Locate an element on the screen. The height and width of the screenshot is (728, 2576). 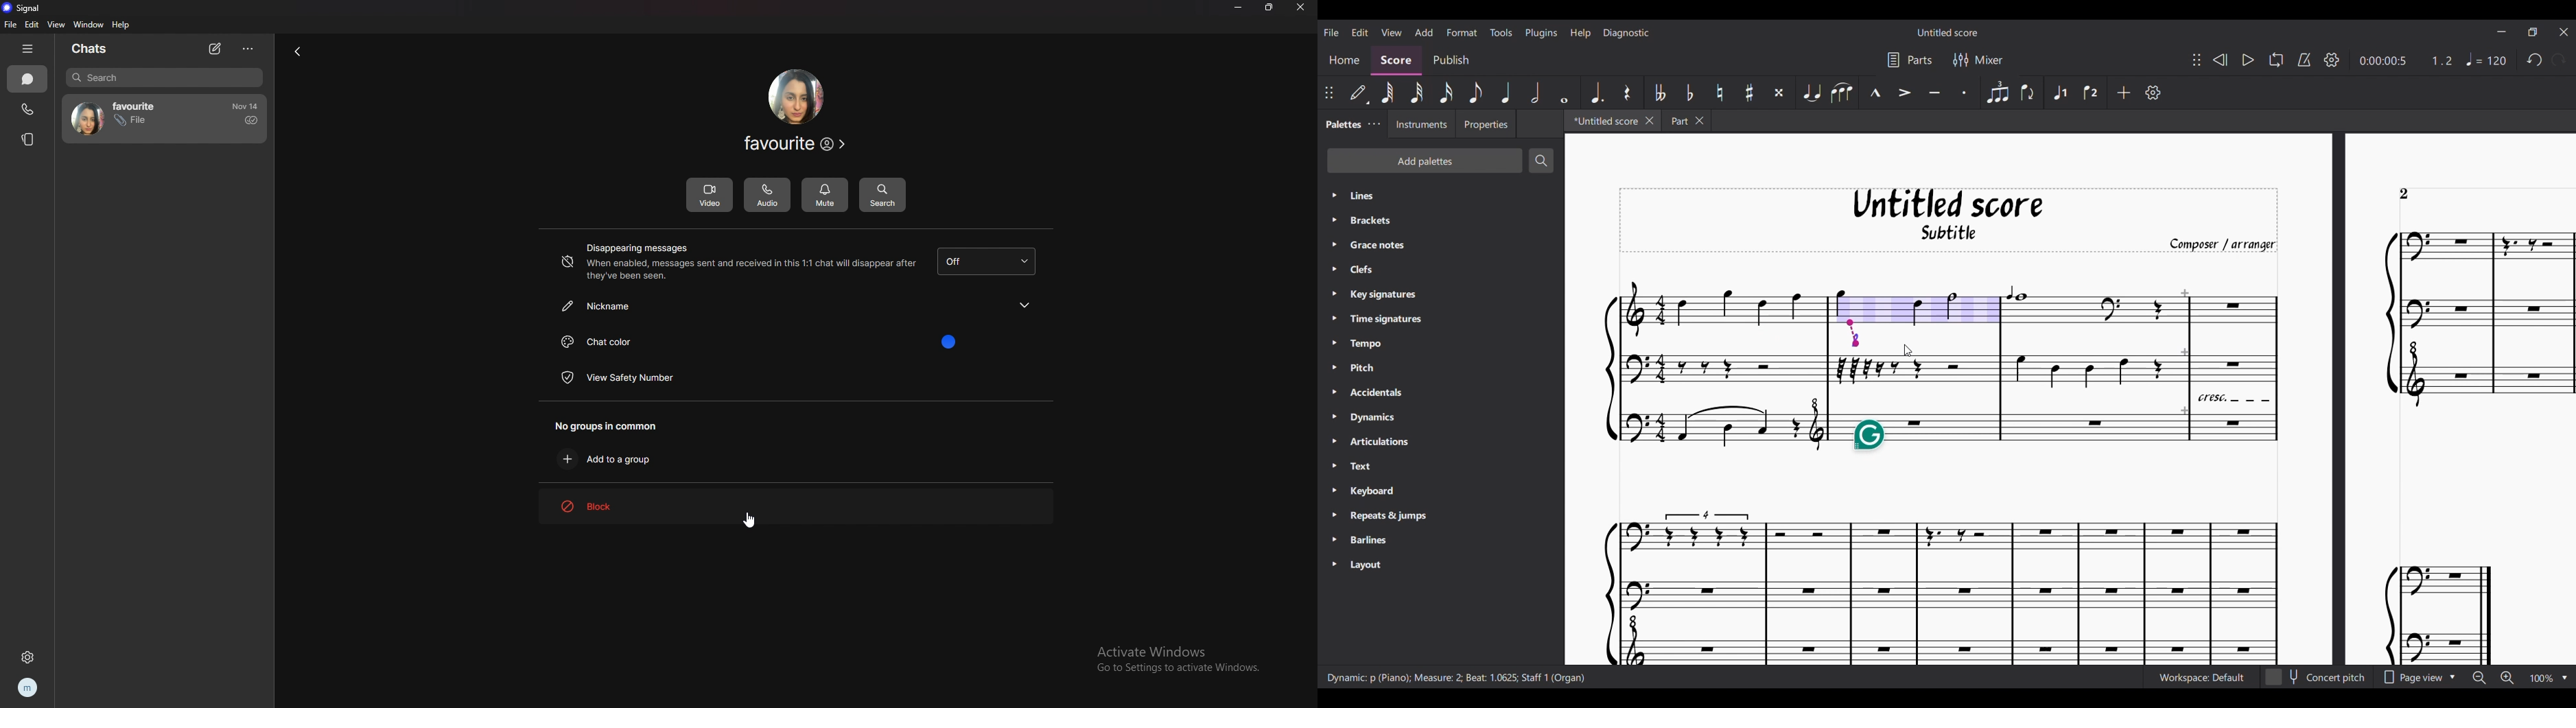
Show interface in a smaller tab is located at coordinates (2533, 32).